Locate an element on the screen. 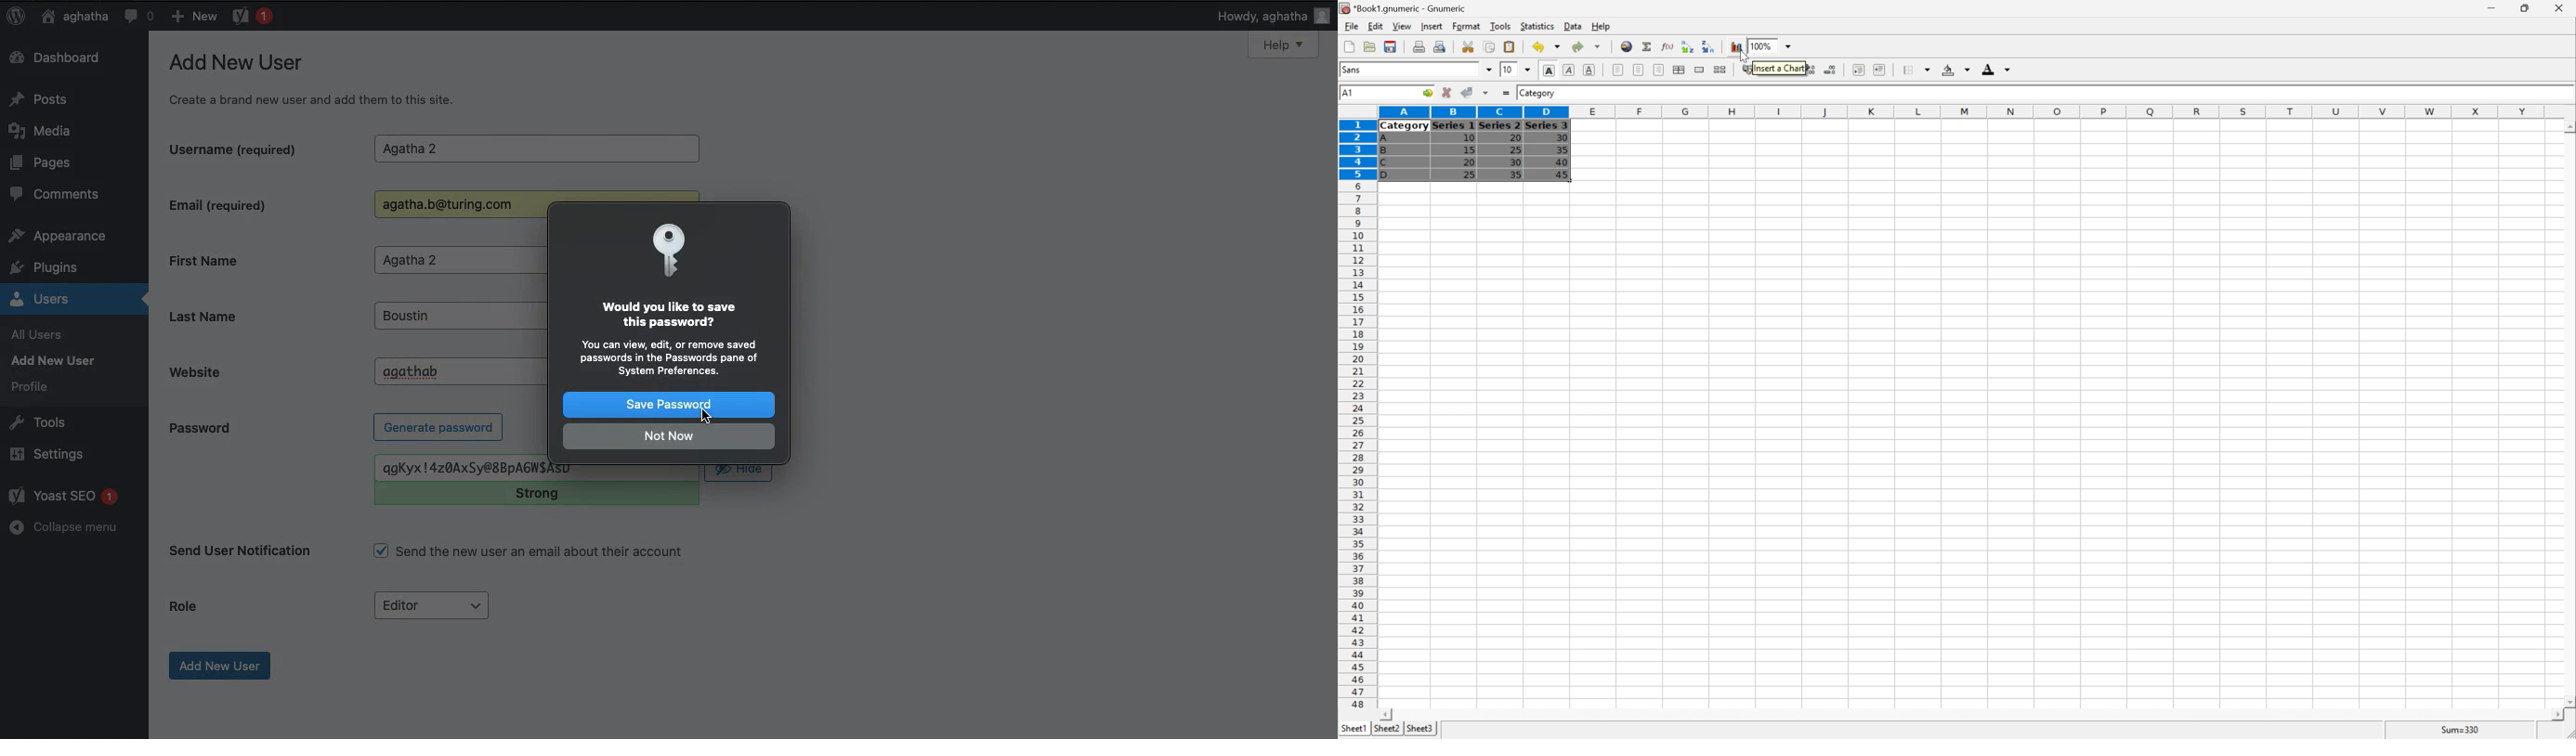 Image resolution: width=2576 pixels, height=756 pixels. Strong is located at coordinates (534, 496).